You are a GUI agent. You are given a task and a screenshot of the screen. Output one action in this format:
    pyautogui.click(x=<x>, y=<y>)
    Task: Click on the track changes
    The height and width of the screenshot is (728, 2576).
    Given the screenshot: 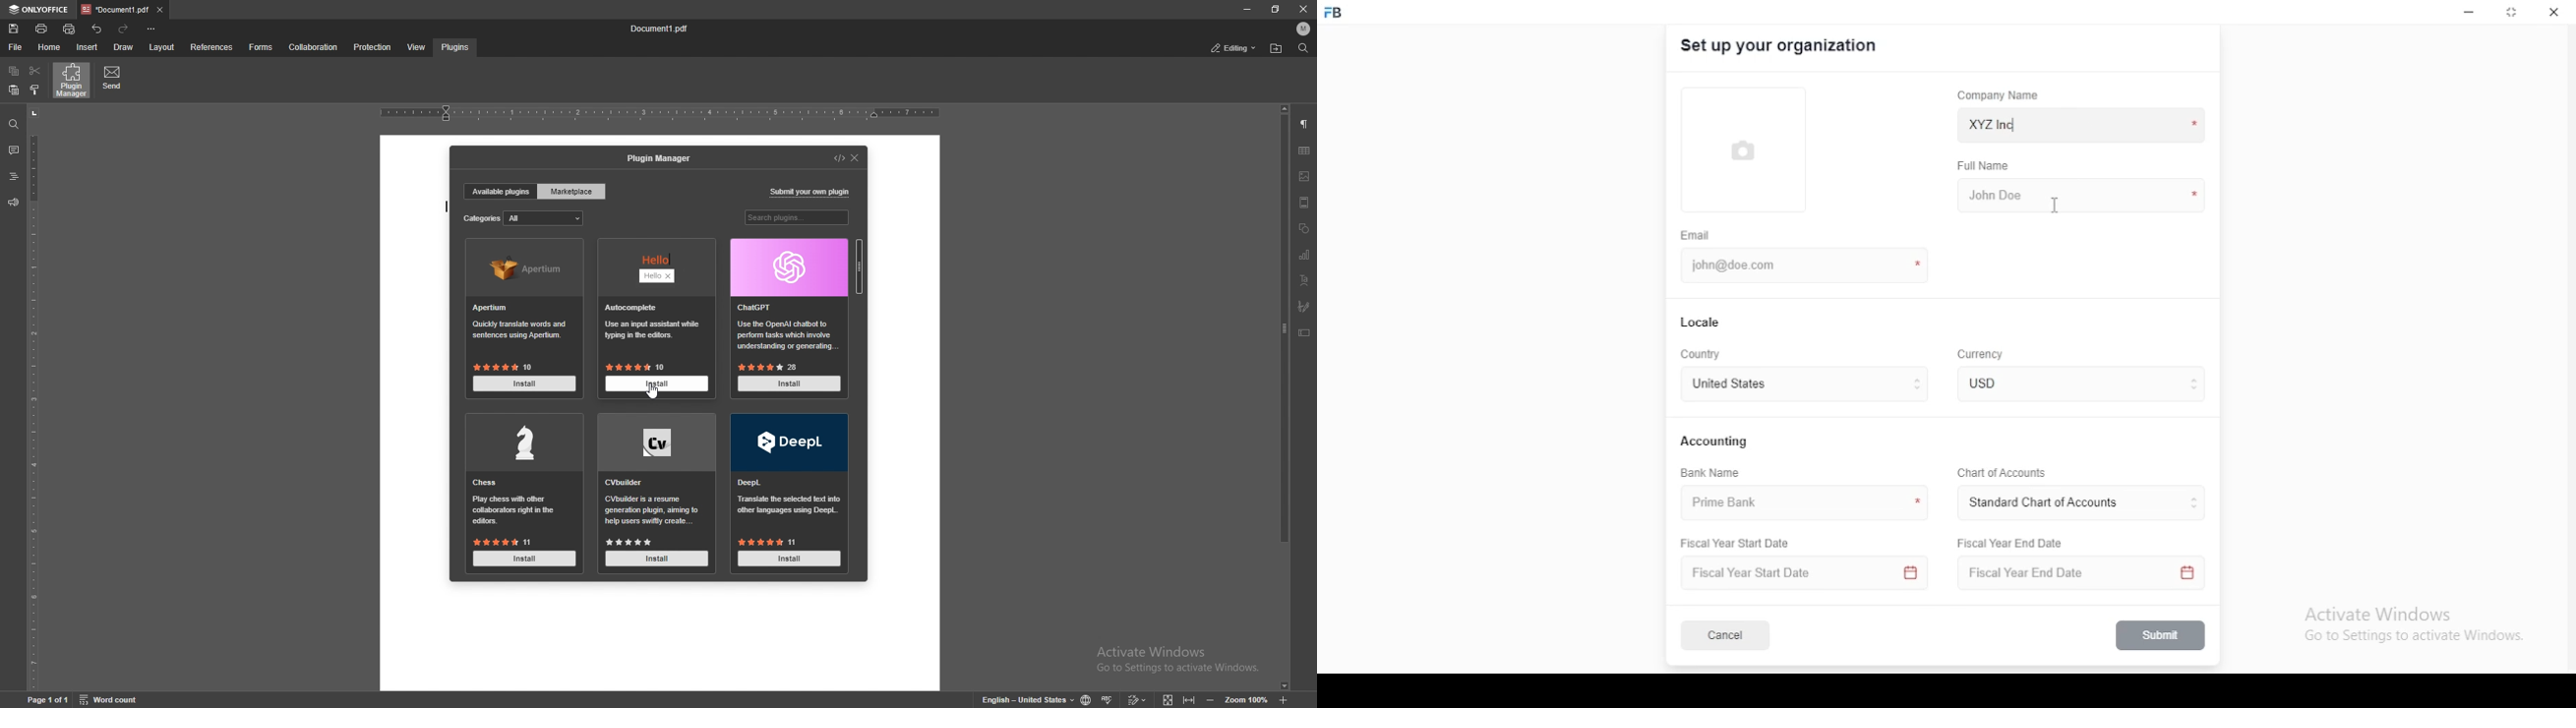 What is the action you would take?
    pyautogui.click(x=1139, y=699)
    